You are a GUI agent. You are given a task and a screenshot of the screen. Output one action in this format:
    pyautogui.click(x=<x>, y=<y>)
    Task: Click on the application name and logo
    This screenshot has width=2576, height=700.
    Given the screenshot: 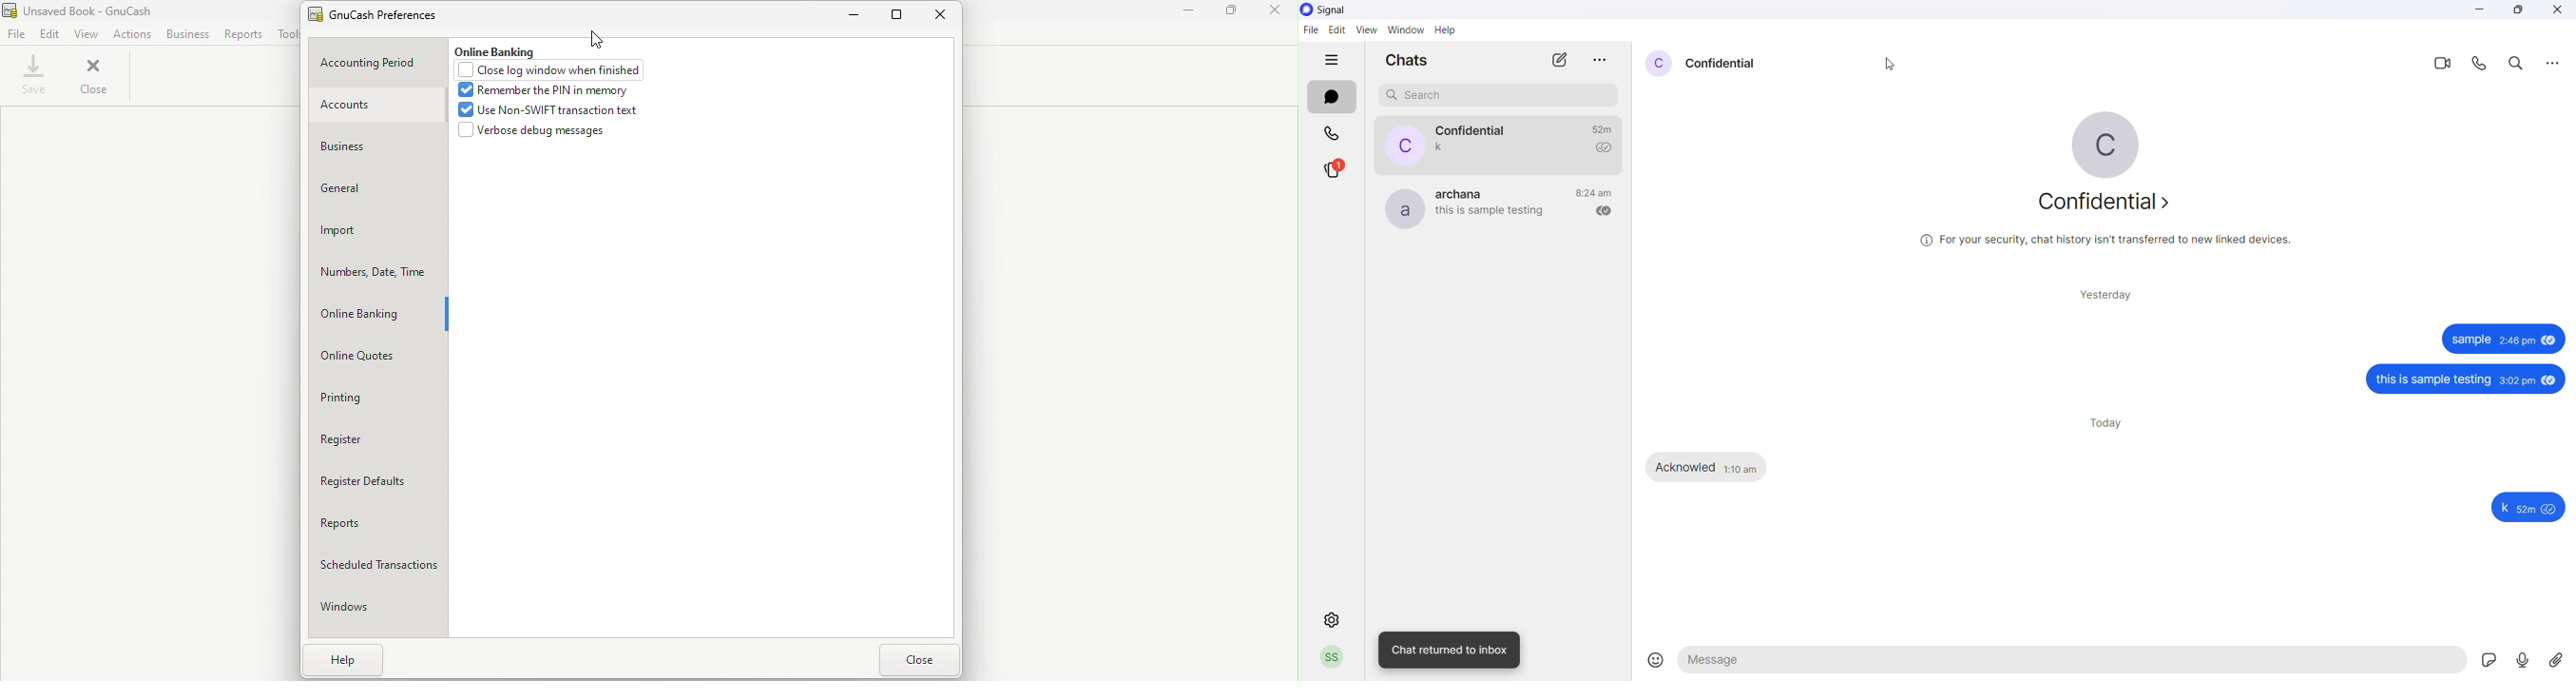 What is the action you would take?
    pyautogui.click(x=1340, y=10)
    